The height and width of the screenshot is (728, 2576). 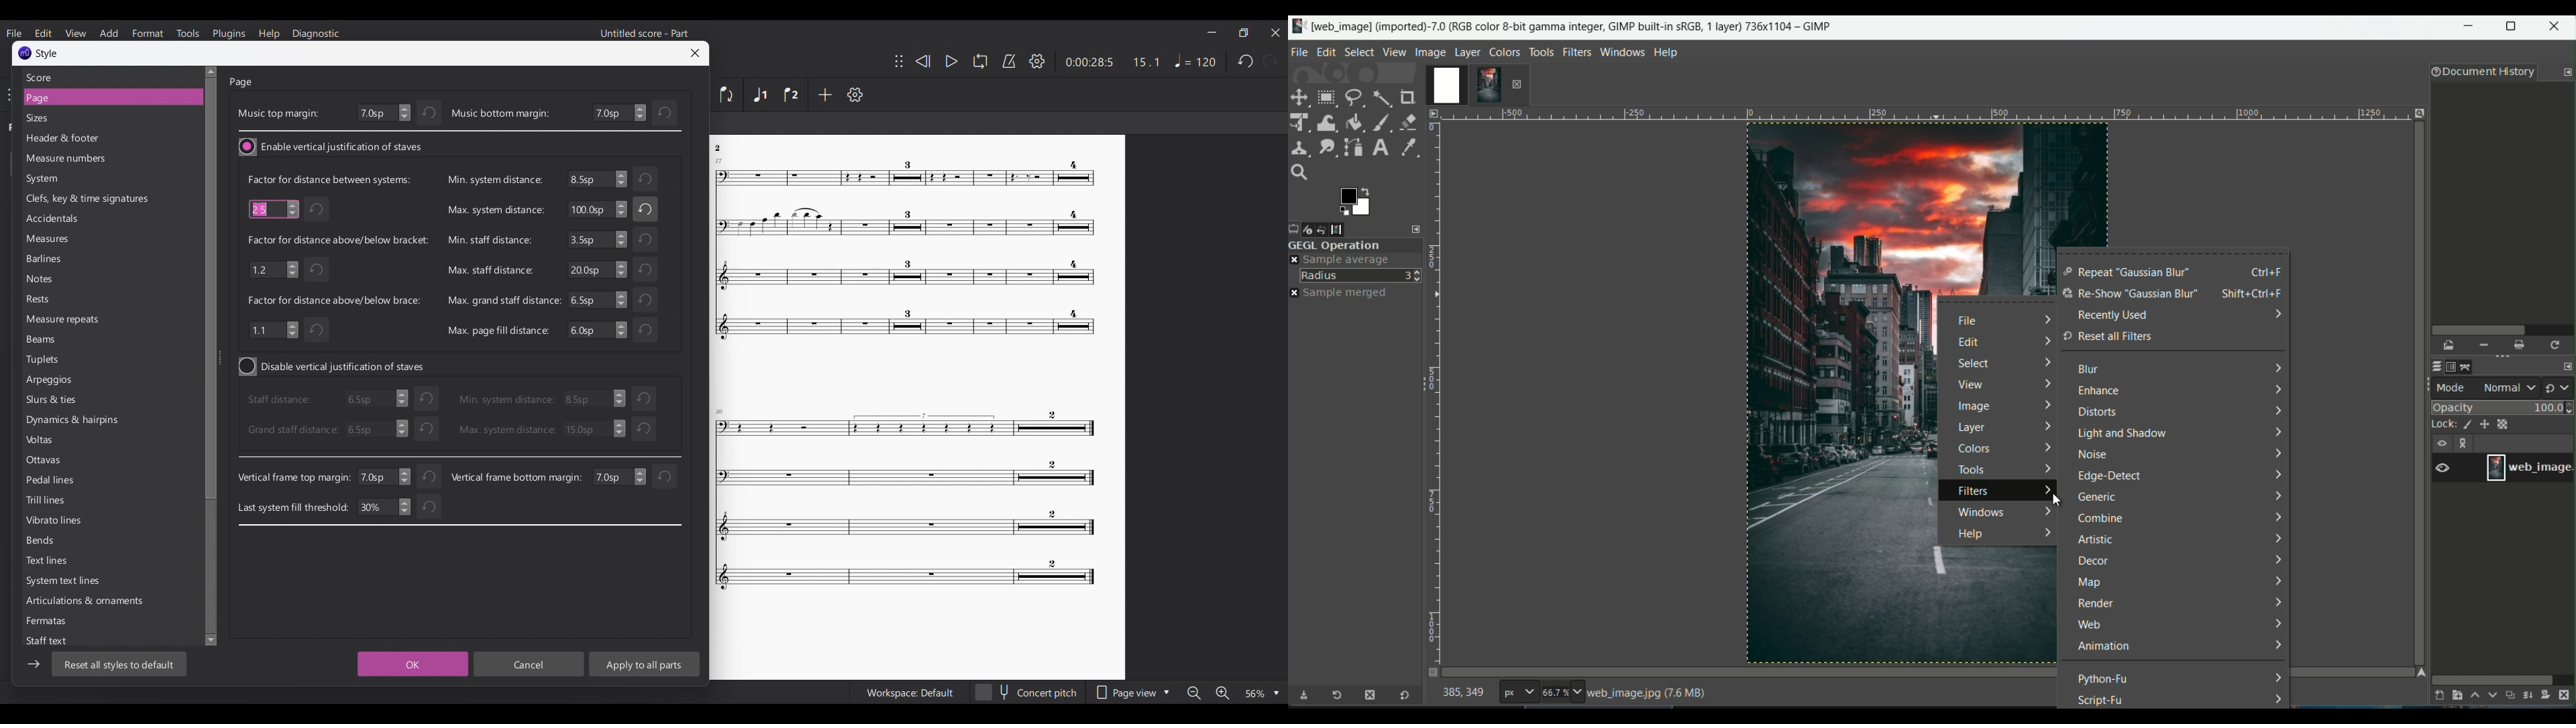 I want to click on Undo, so click(x=647, y=180).